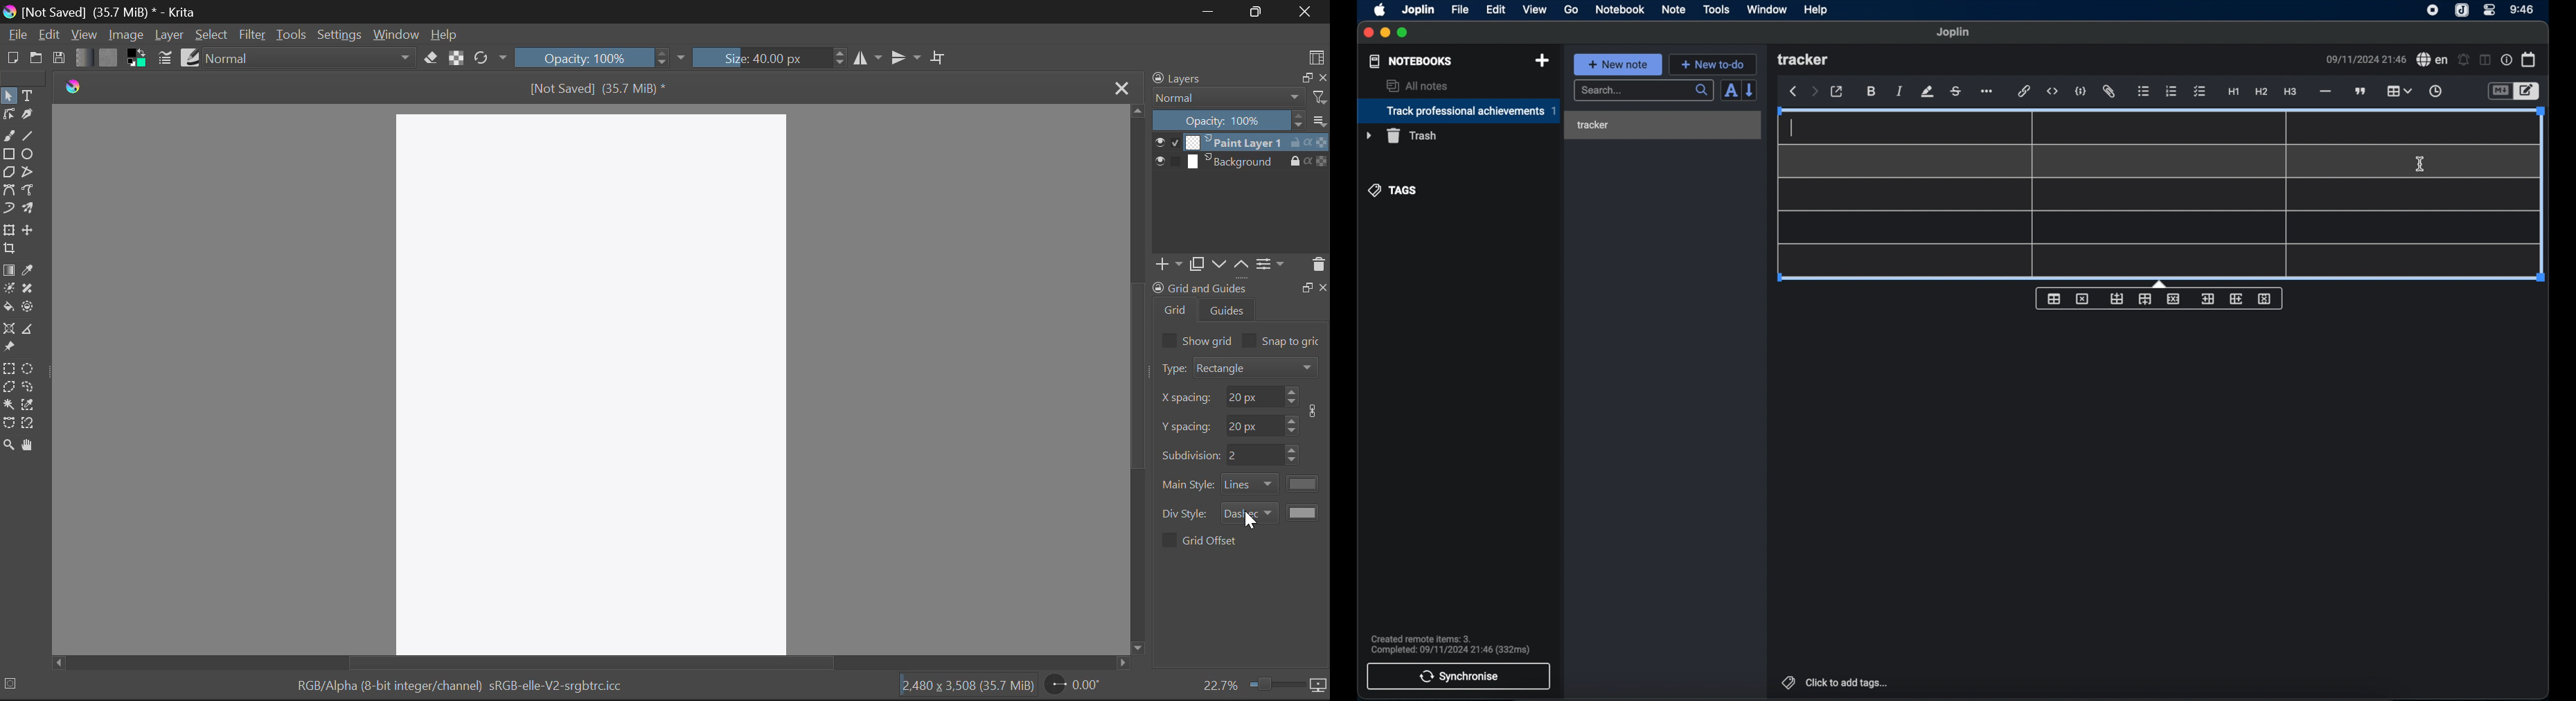  What do you see at coordinates (2462, 11) in the screenshot?
I see `joplin` at bounding box center [2462, 11].